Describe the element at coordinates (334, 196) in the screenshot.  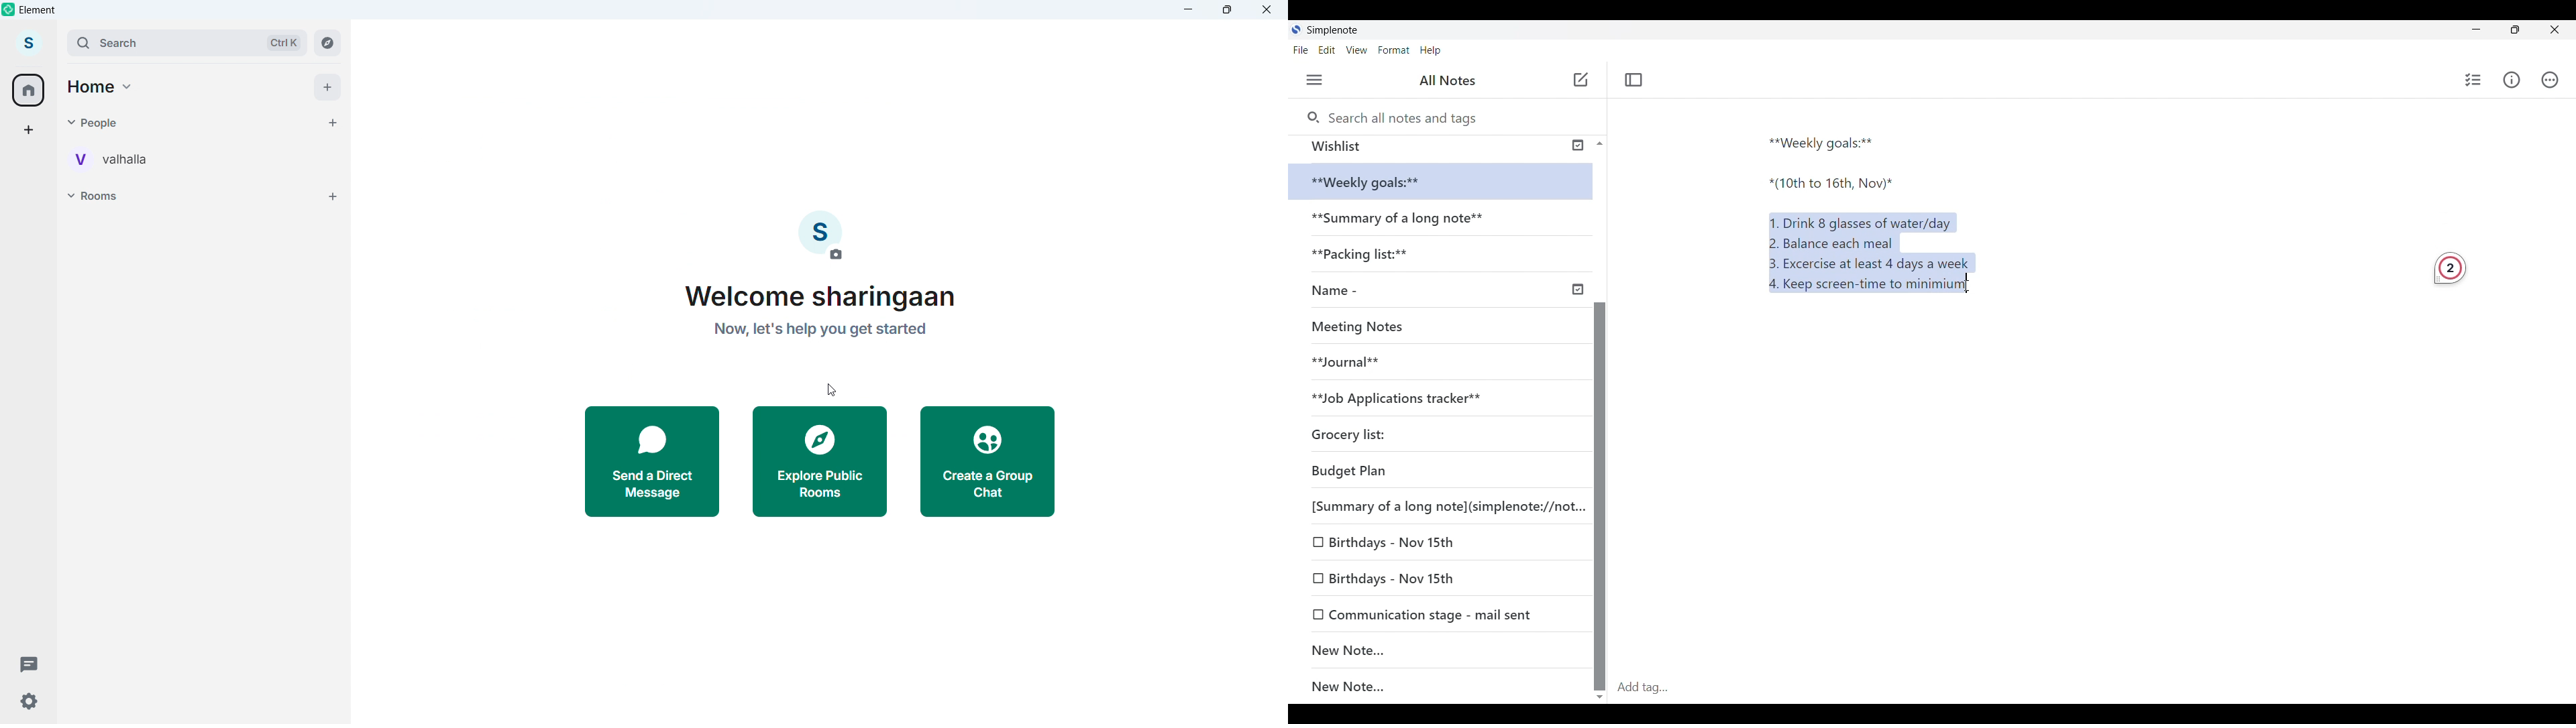
I see `Add rooms ` at that location.